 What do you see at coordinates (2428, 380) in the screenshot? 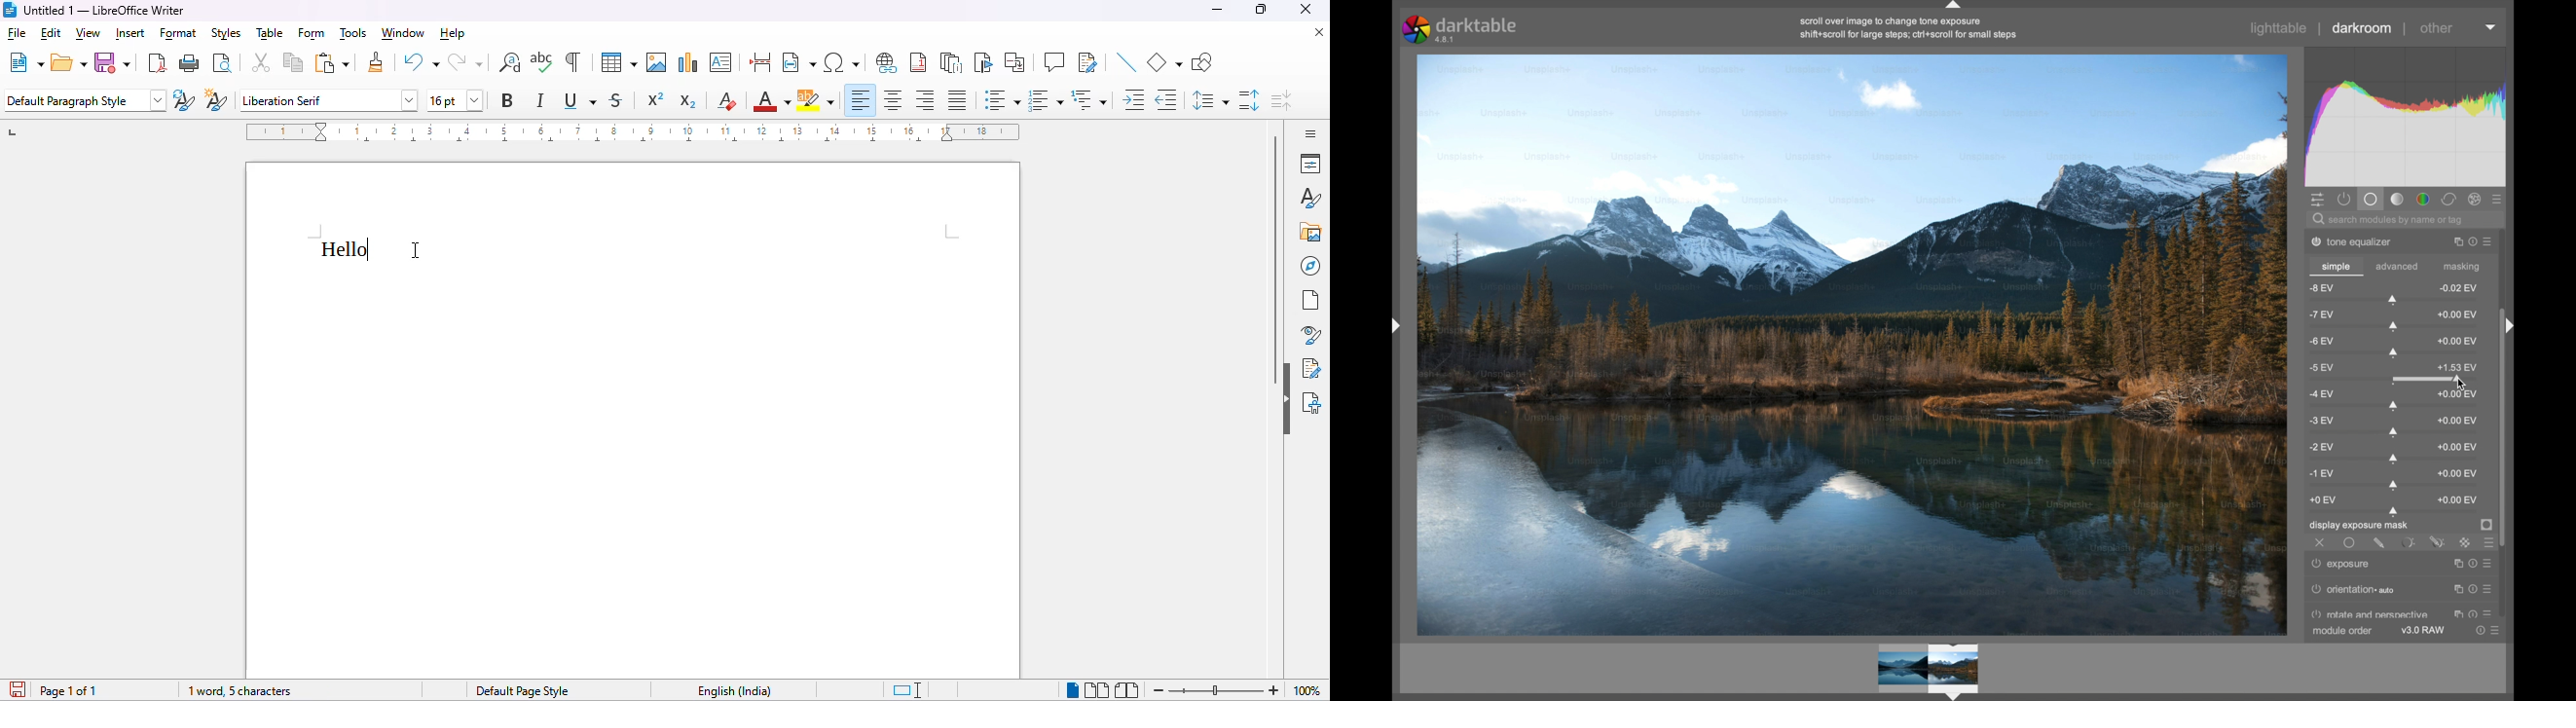
I see `slider` at bounding box center [2428, 380].